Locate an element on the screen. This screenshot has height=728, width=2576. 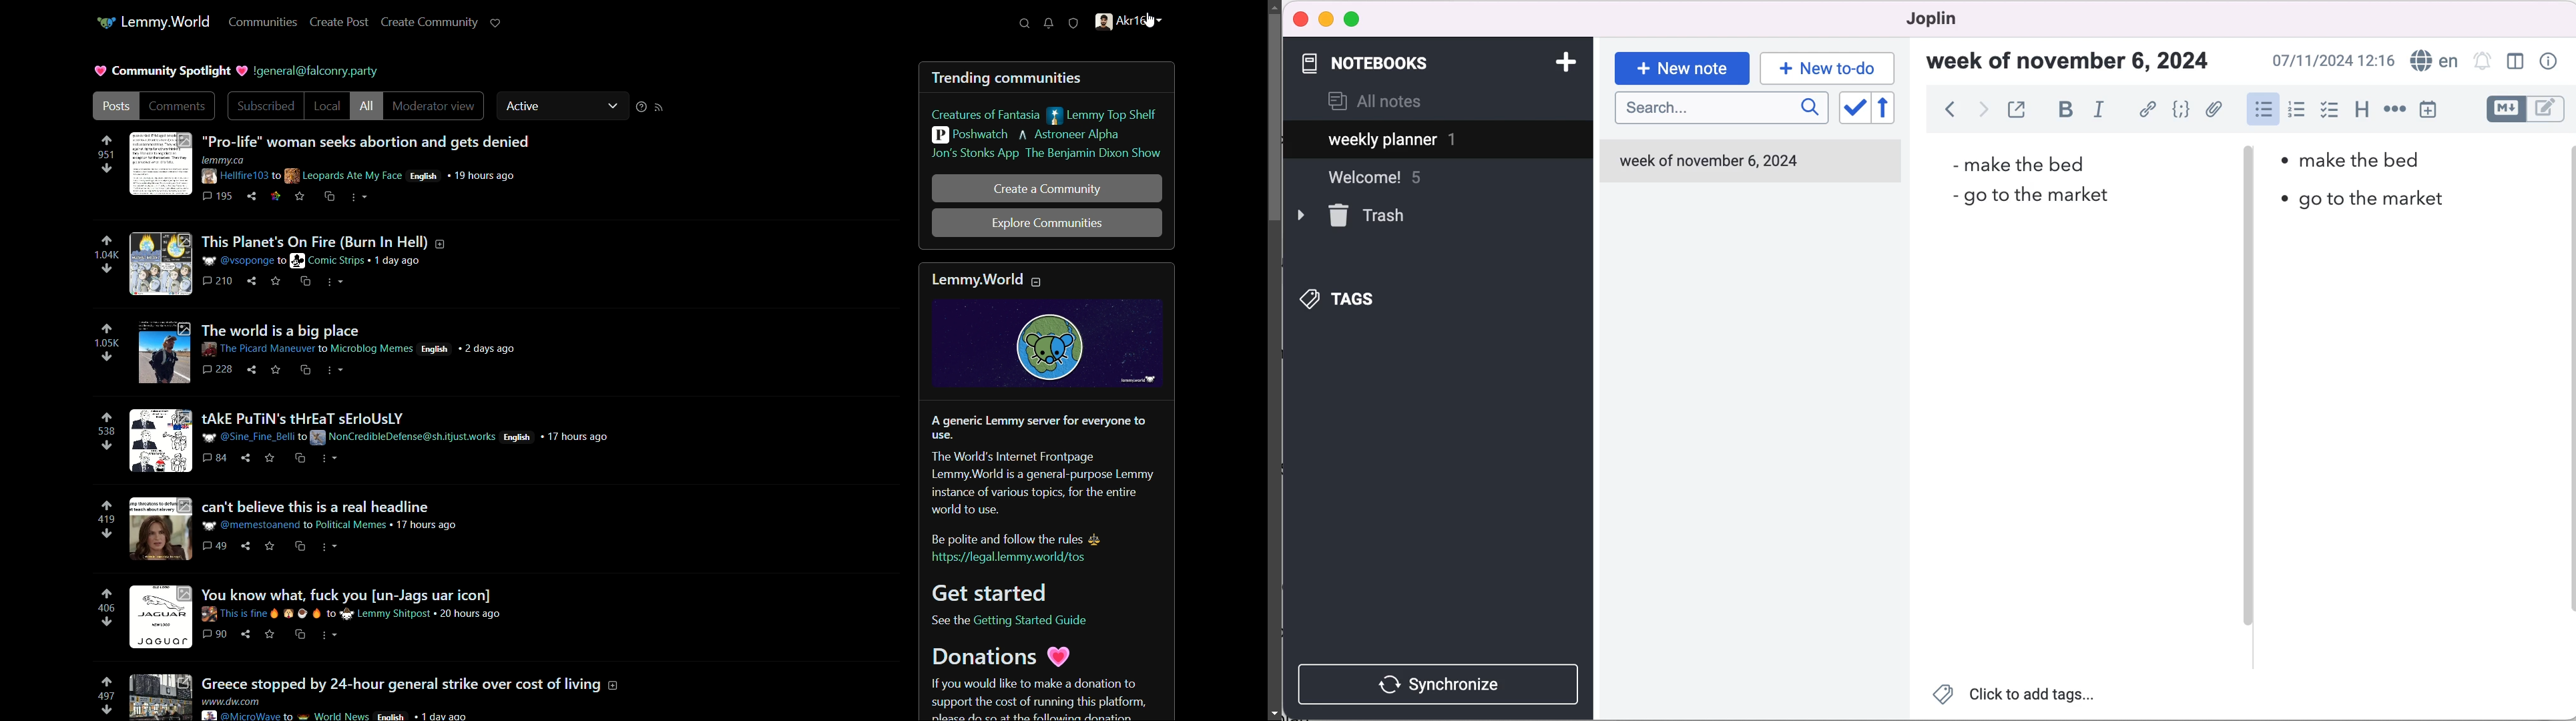
toggle external editing is located at coordinates (2018, 111).